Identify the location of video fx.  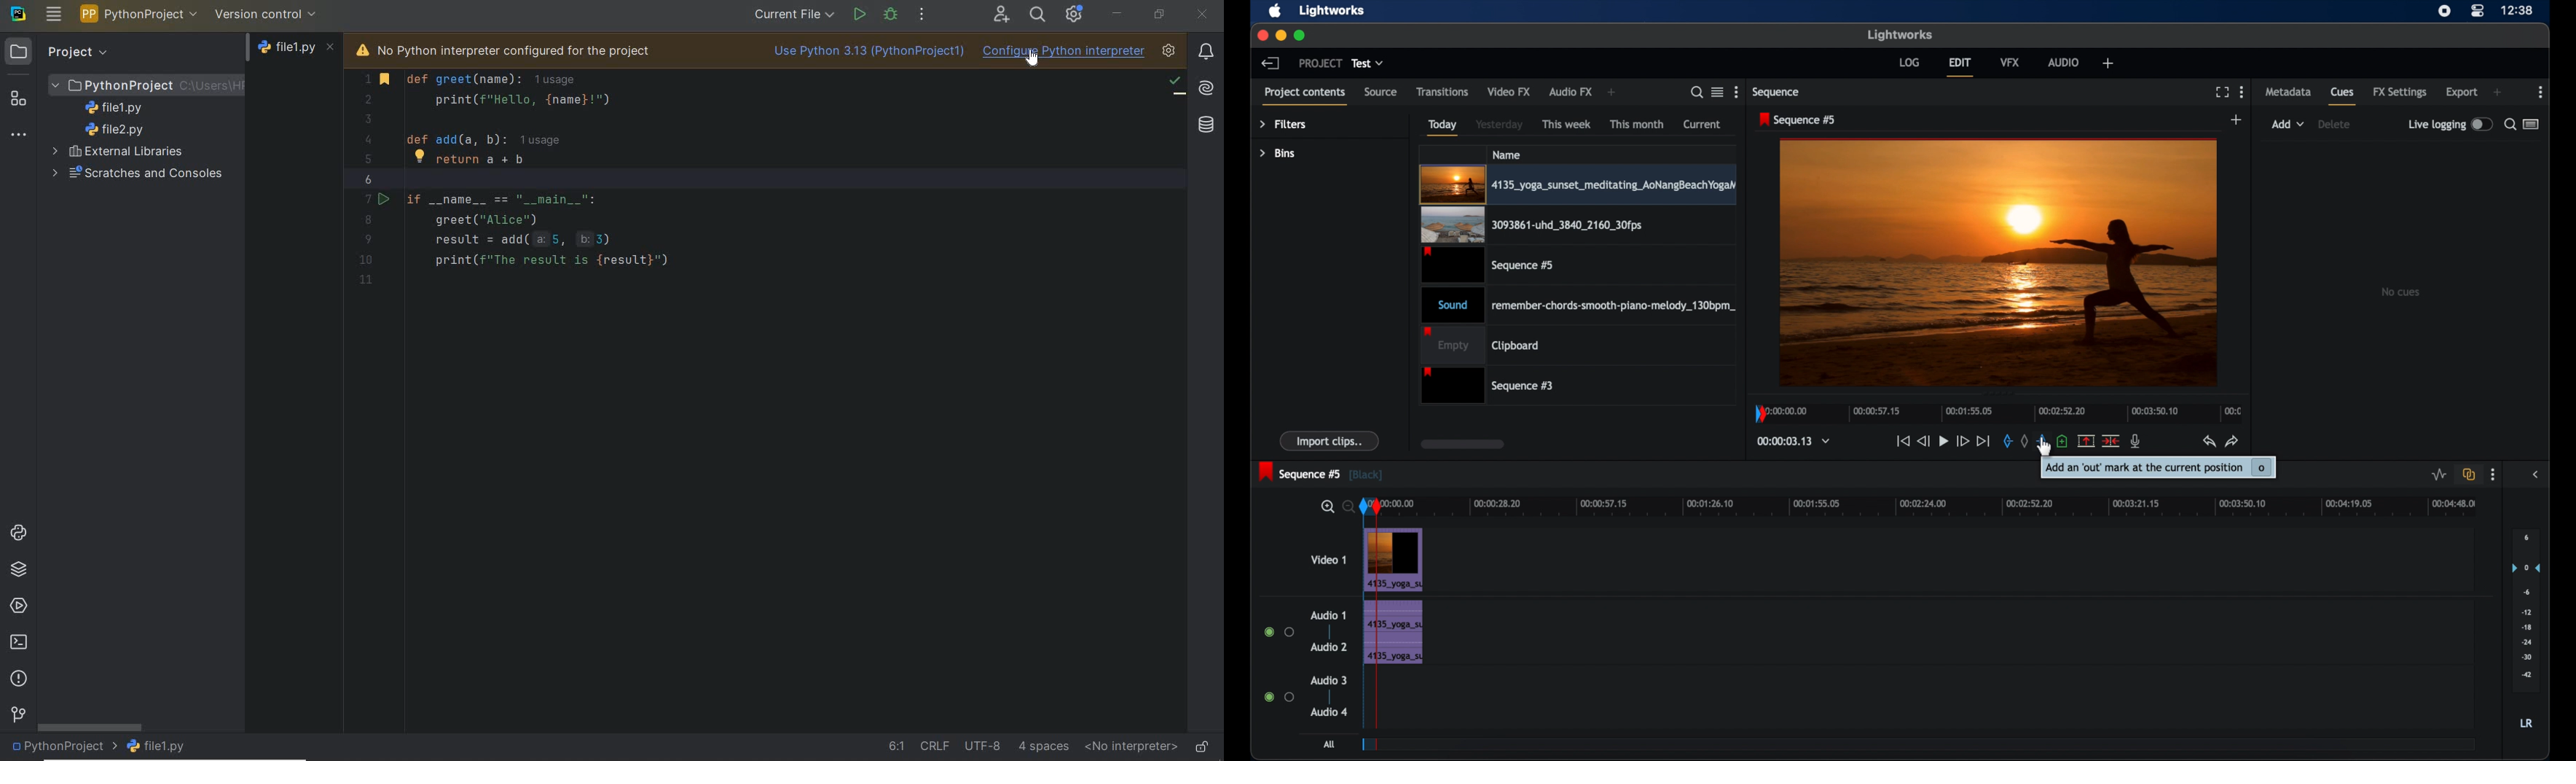
(1510, 92).